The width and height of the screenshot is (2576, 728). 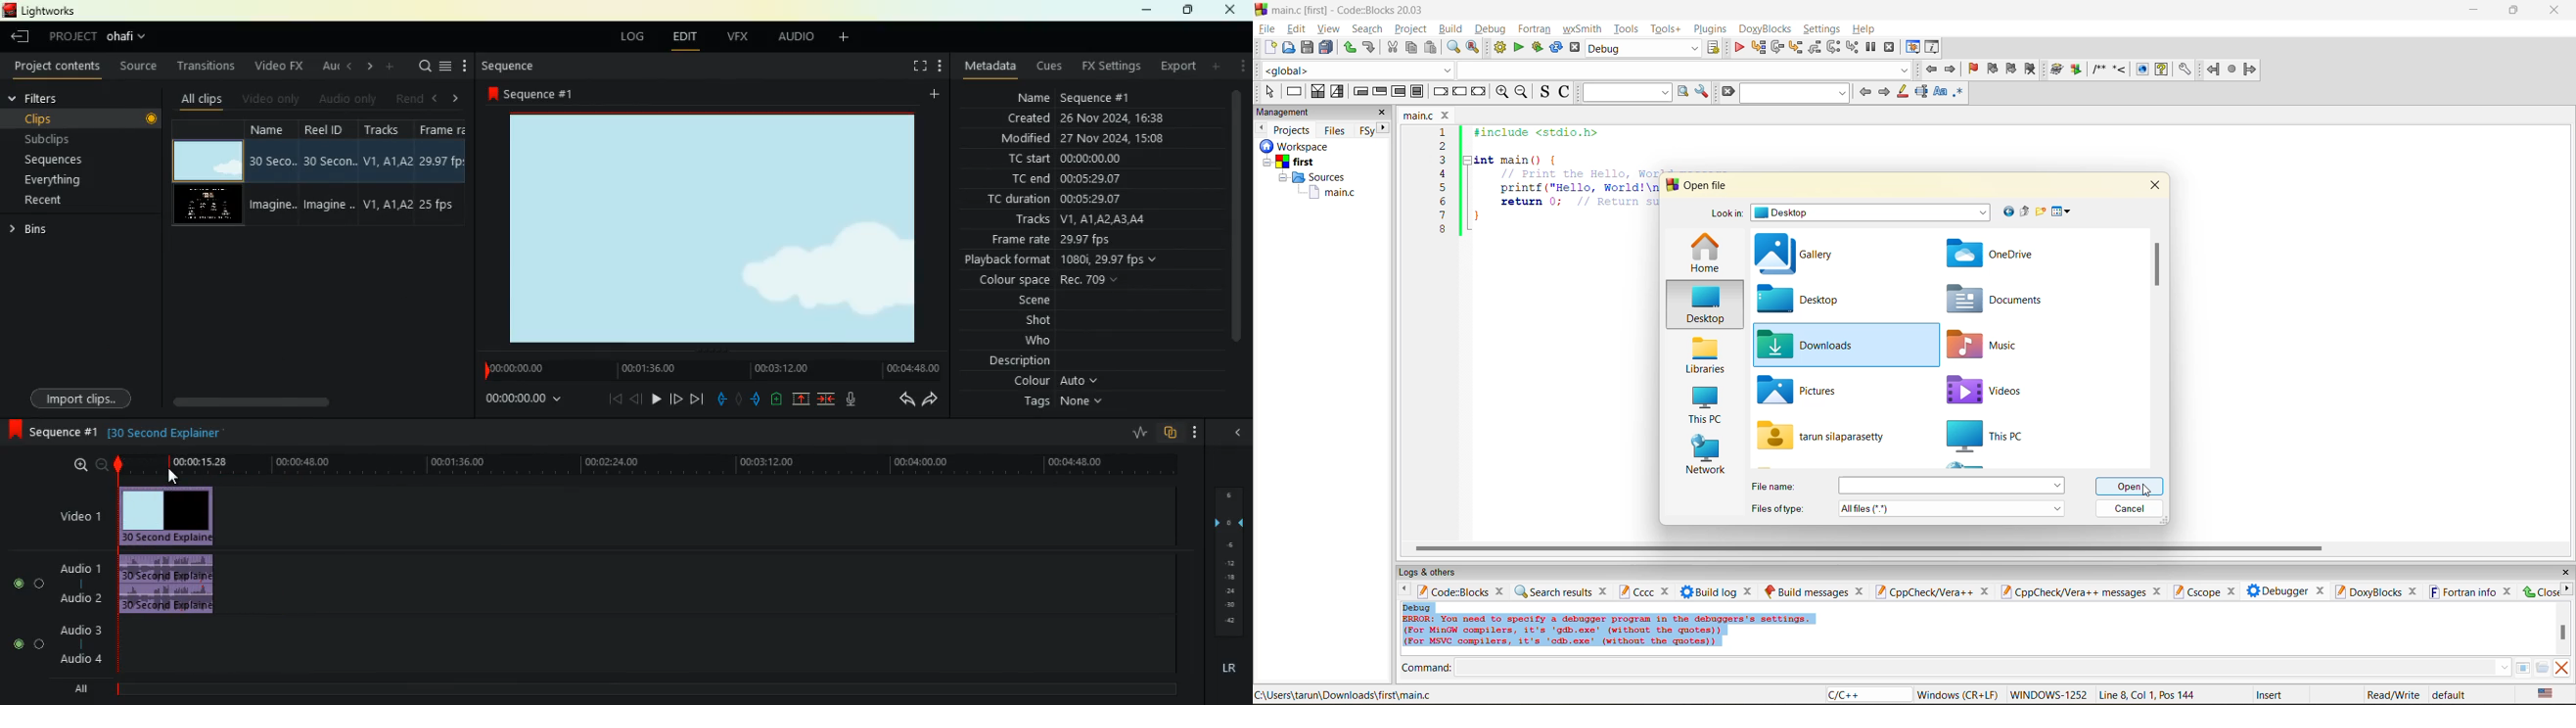 What do you see at coordinates (1683, 70) in the screenshot?
I see `dropdown` at bounding box center [1683, 70].